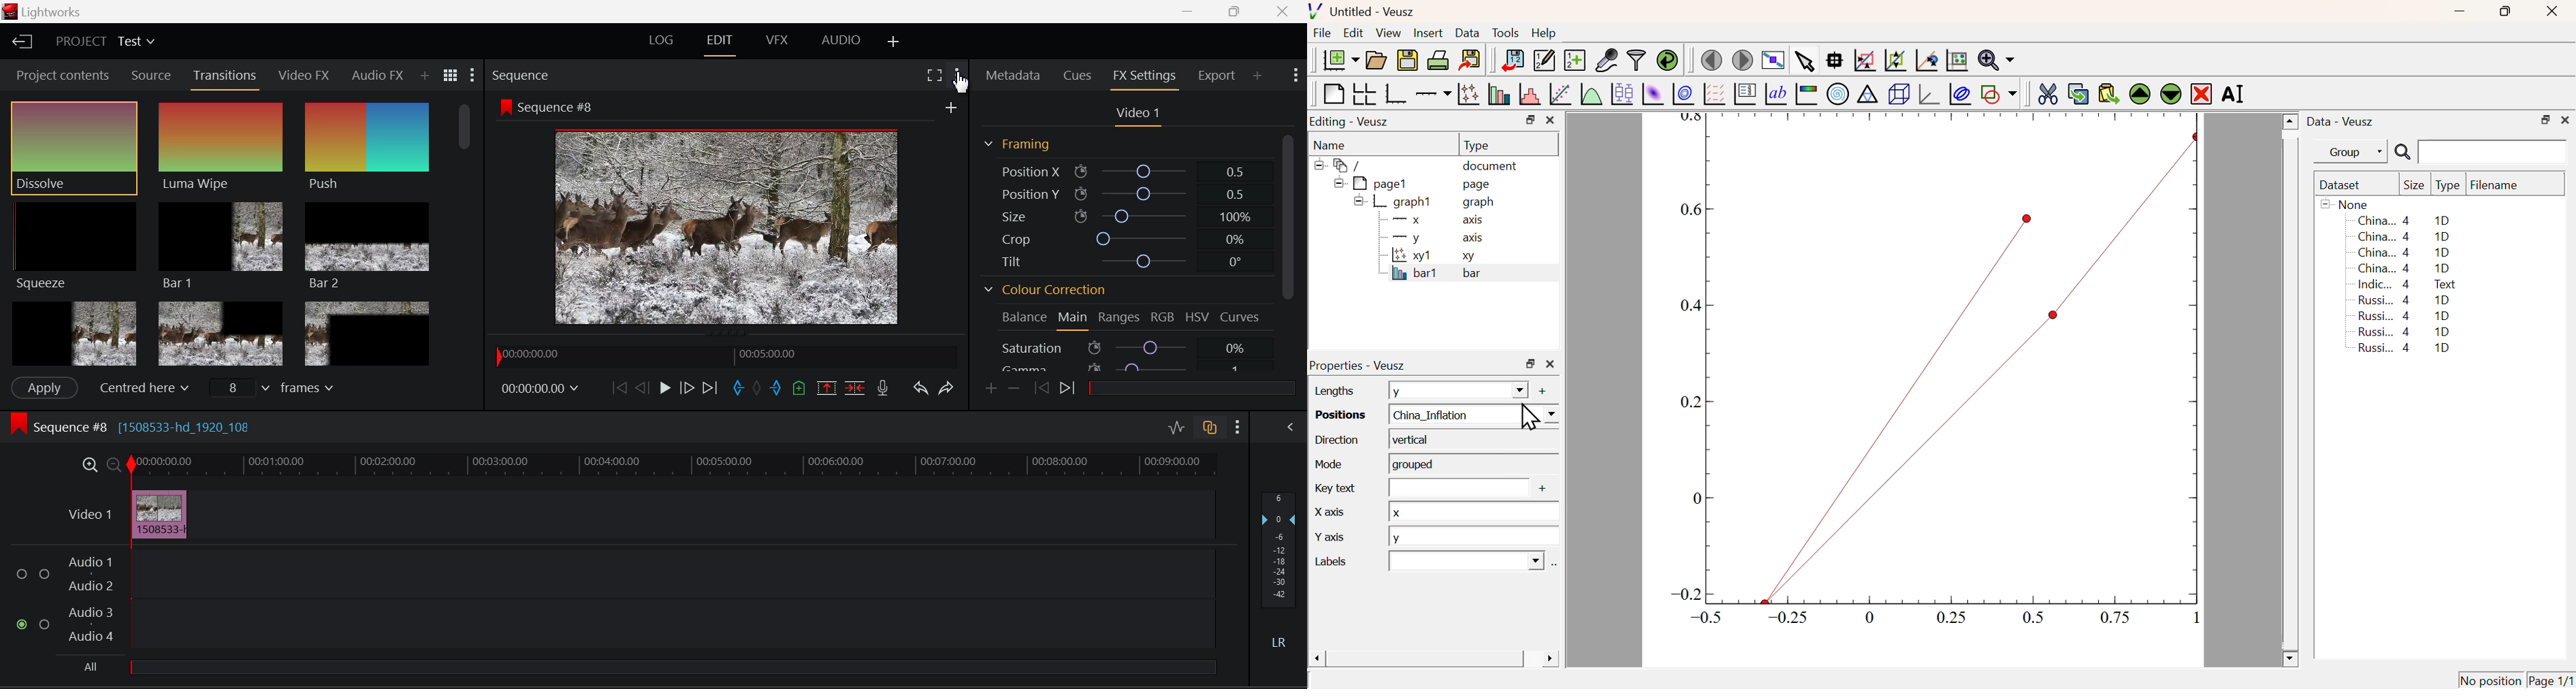 This screenshot has height=700, width=2576. I want to click on Decibel Level, so click(1280, 566).